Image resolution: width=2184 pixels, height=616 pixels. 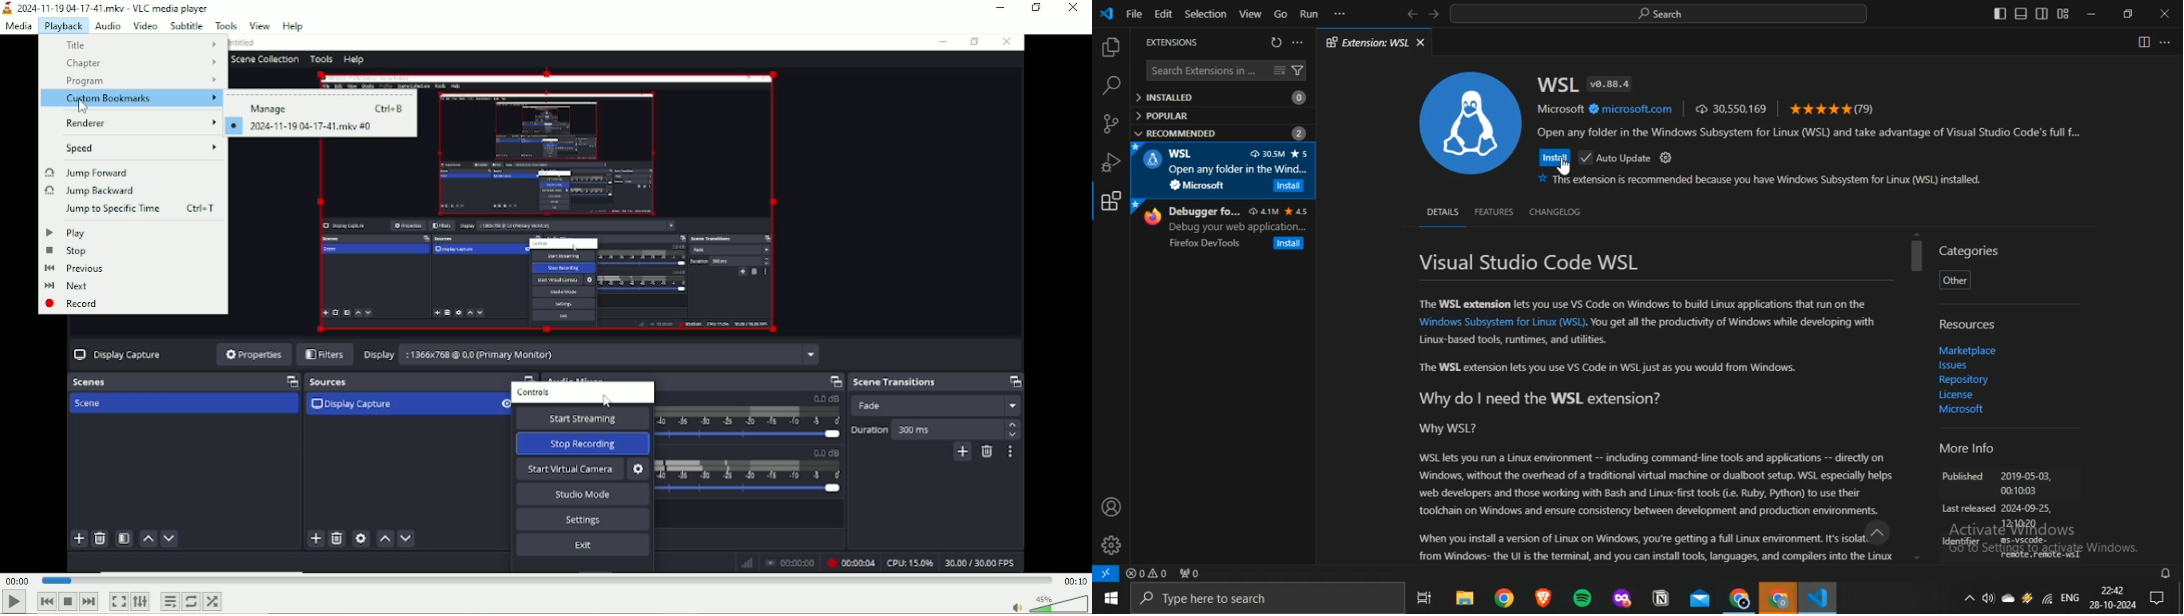 What do you see at coordinates (1541, 399) in the screenshot?
I see `Why do | need the WSL extension?` at bounding box center [1541, 399].